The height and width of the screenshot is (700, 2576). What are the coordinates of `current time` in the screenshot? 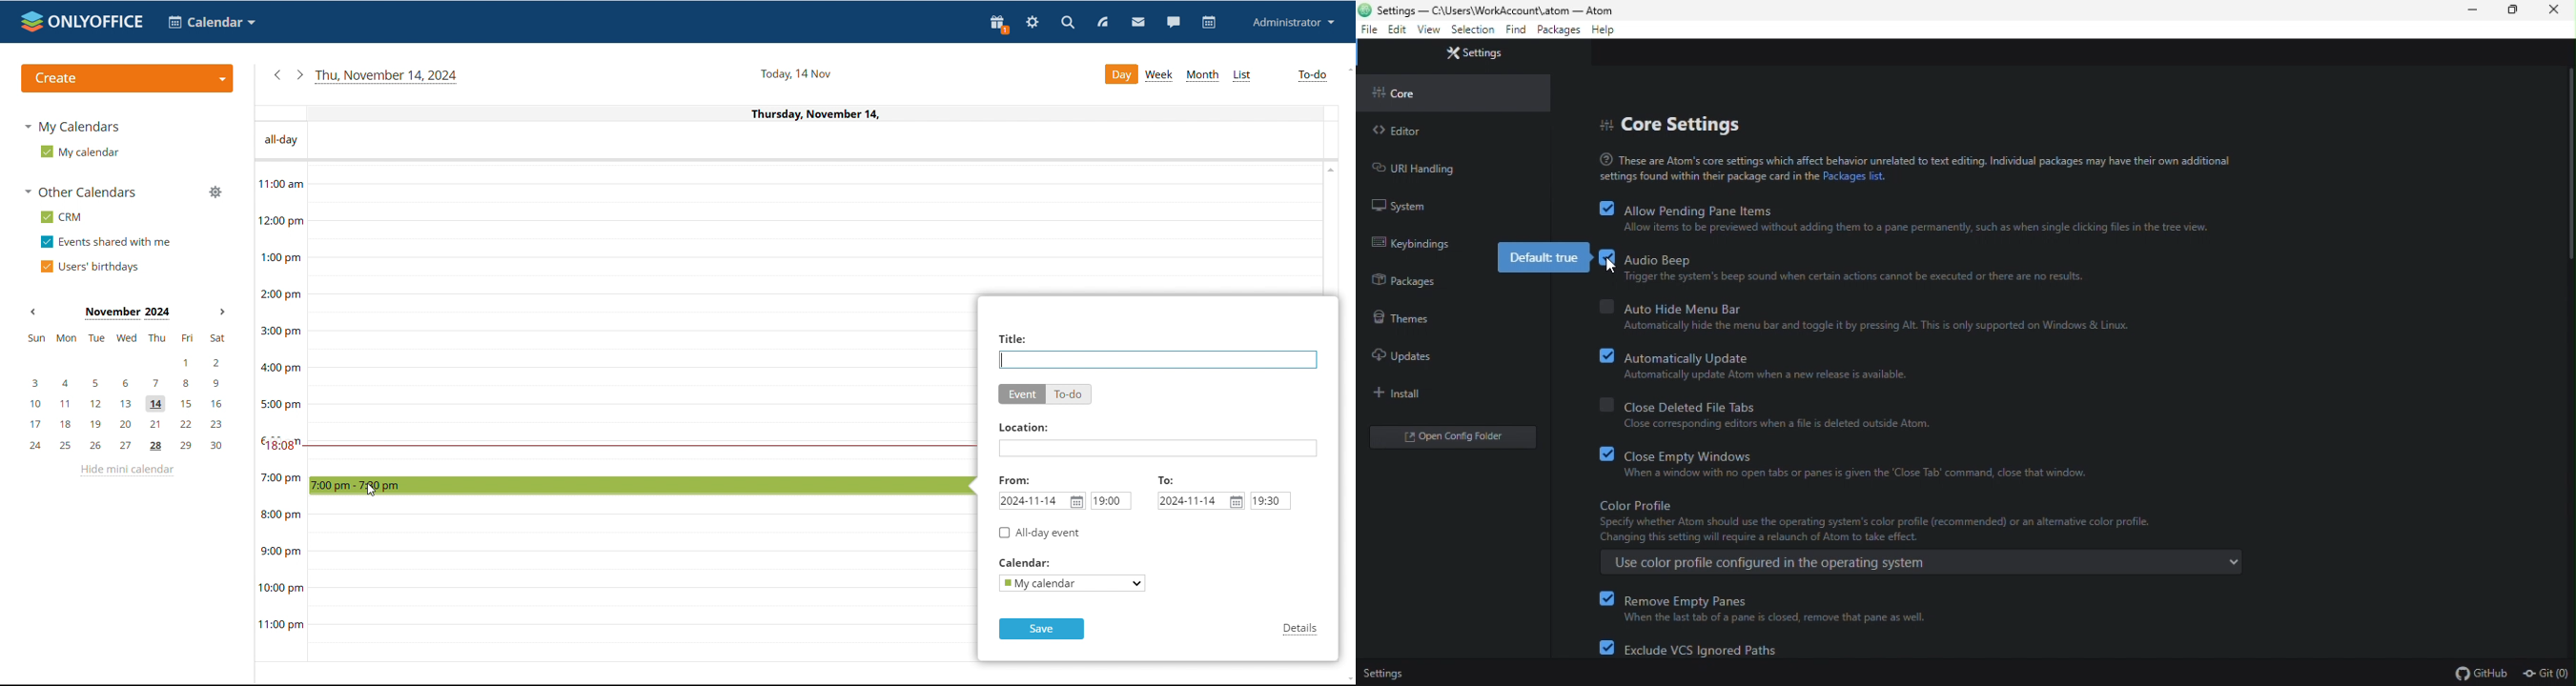 It's located at (644, 446).